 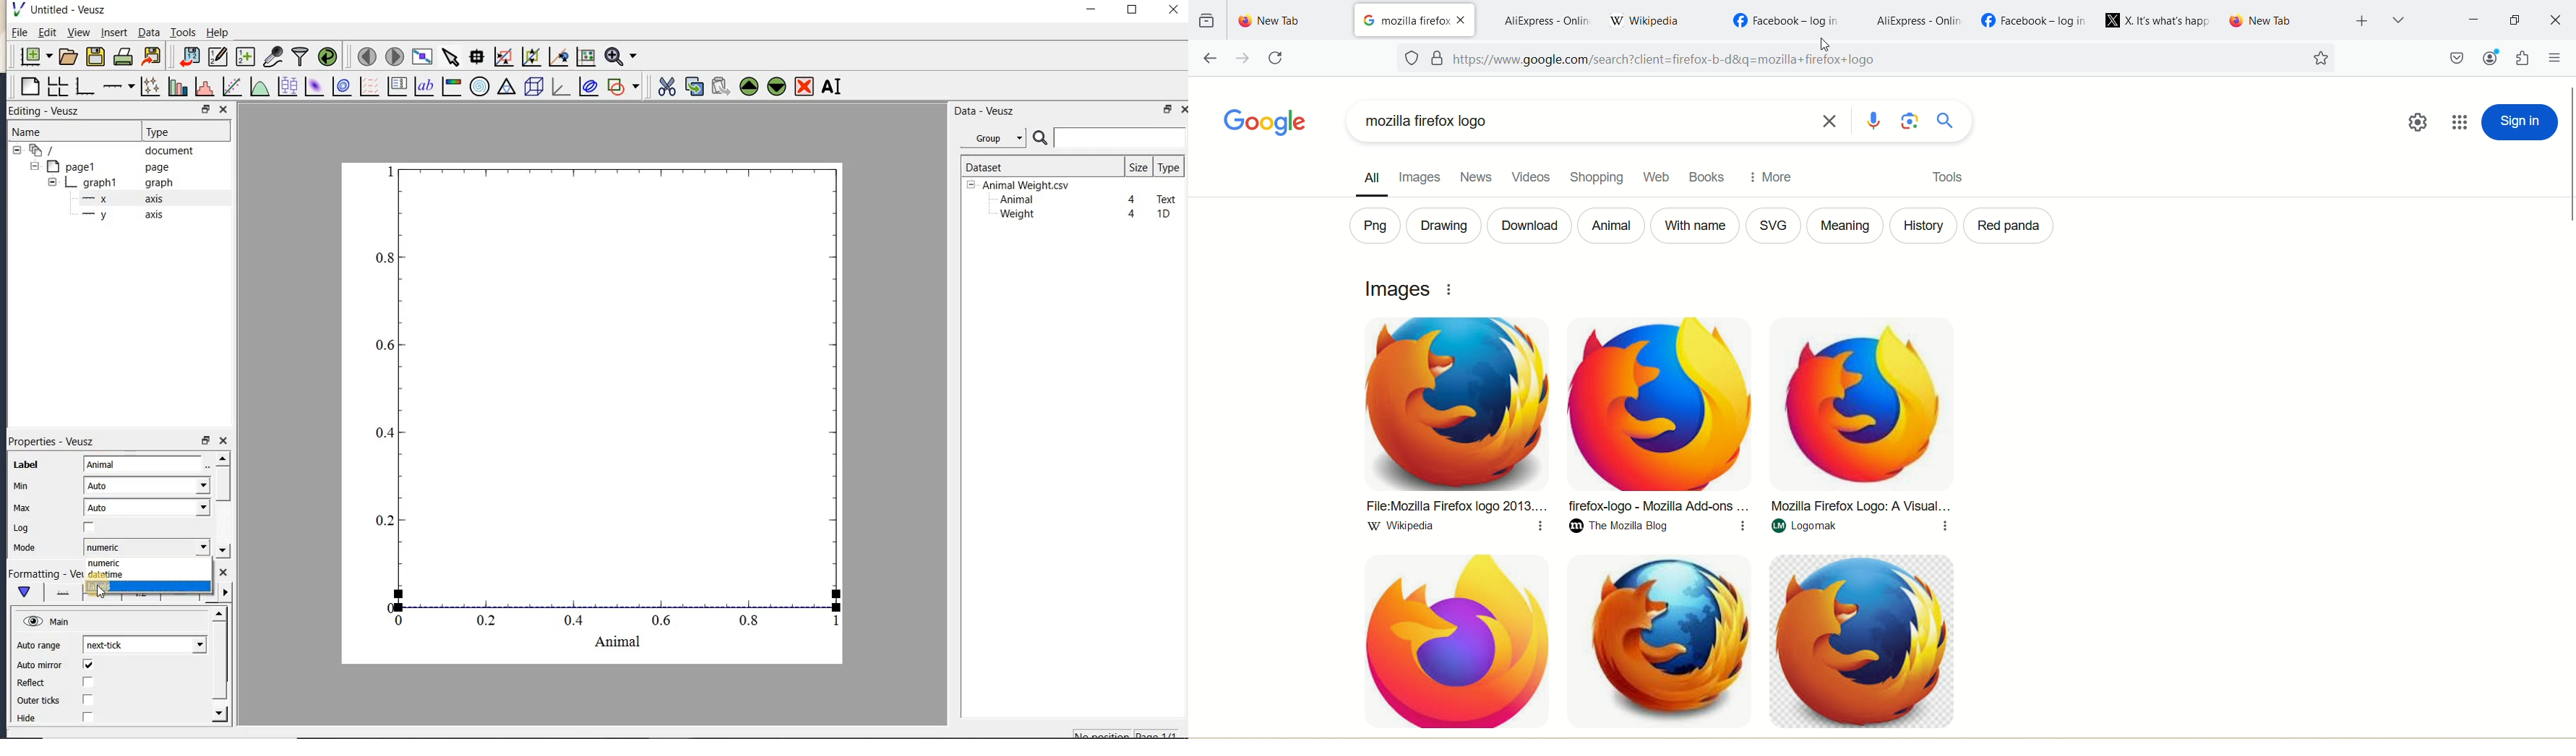 What do you see at coordinates (1456, 406) in the screenshot?
I see `Image` at bounding box center [1456, 406].